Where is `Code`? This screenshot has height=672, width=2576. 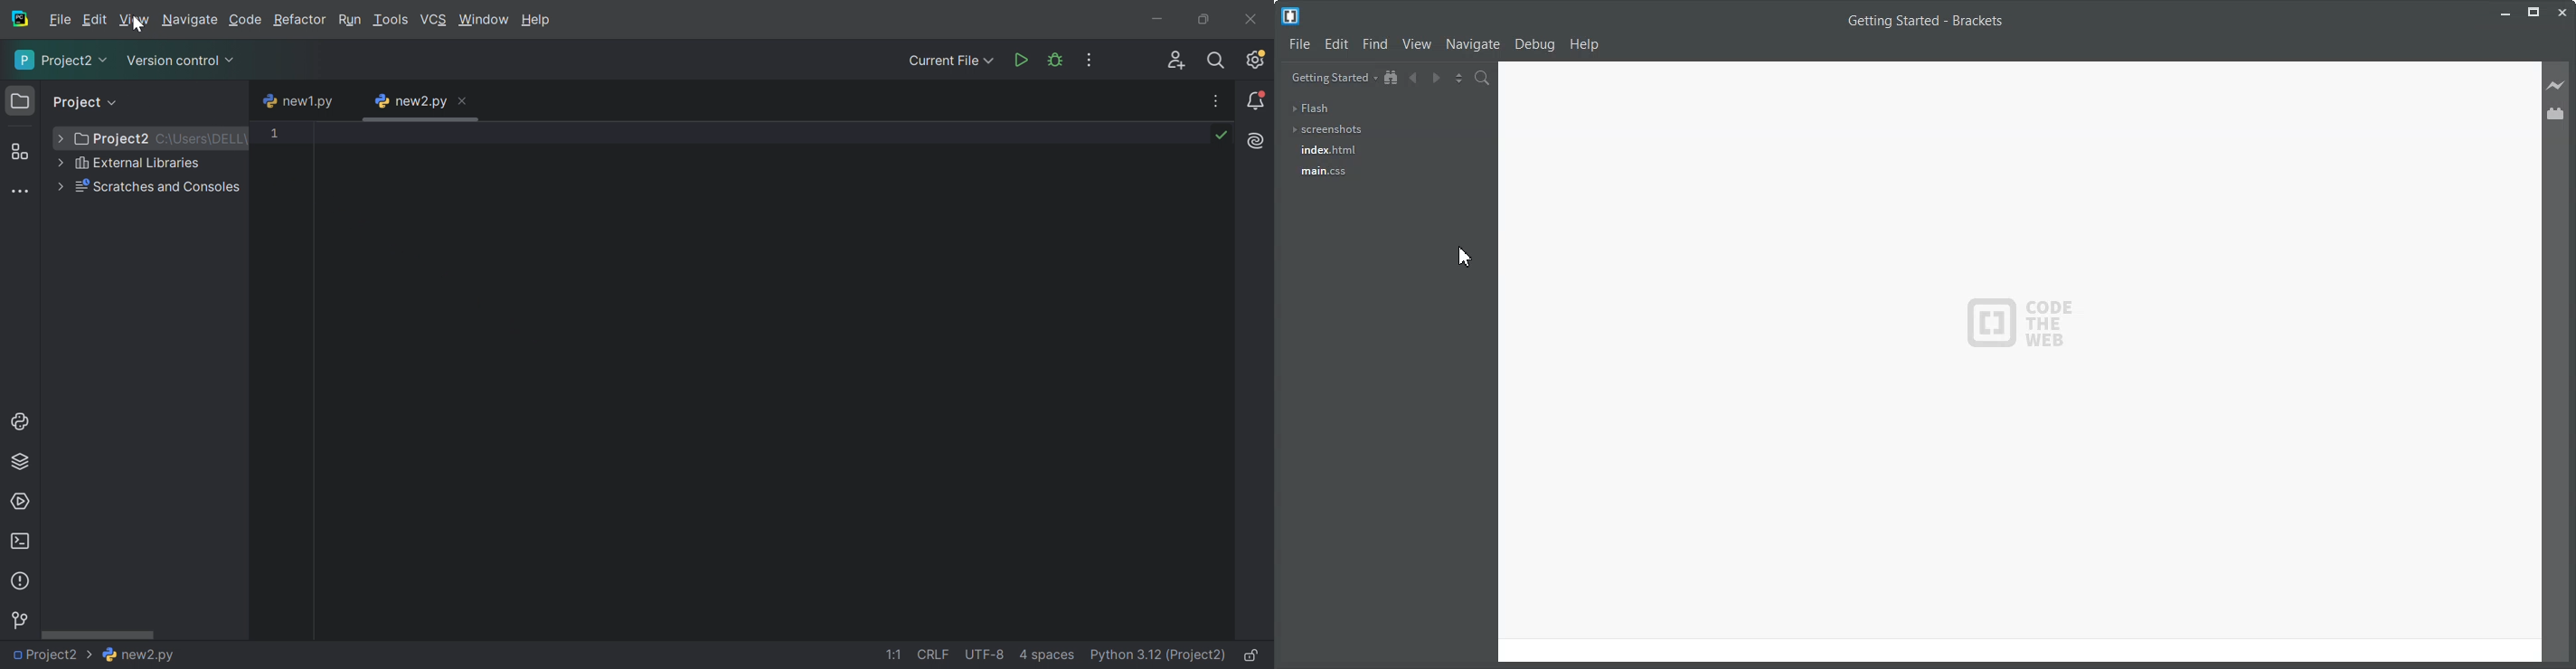
Code is located at coordinates (246, 20).